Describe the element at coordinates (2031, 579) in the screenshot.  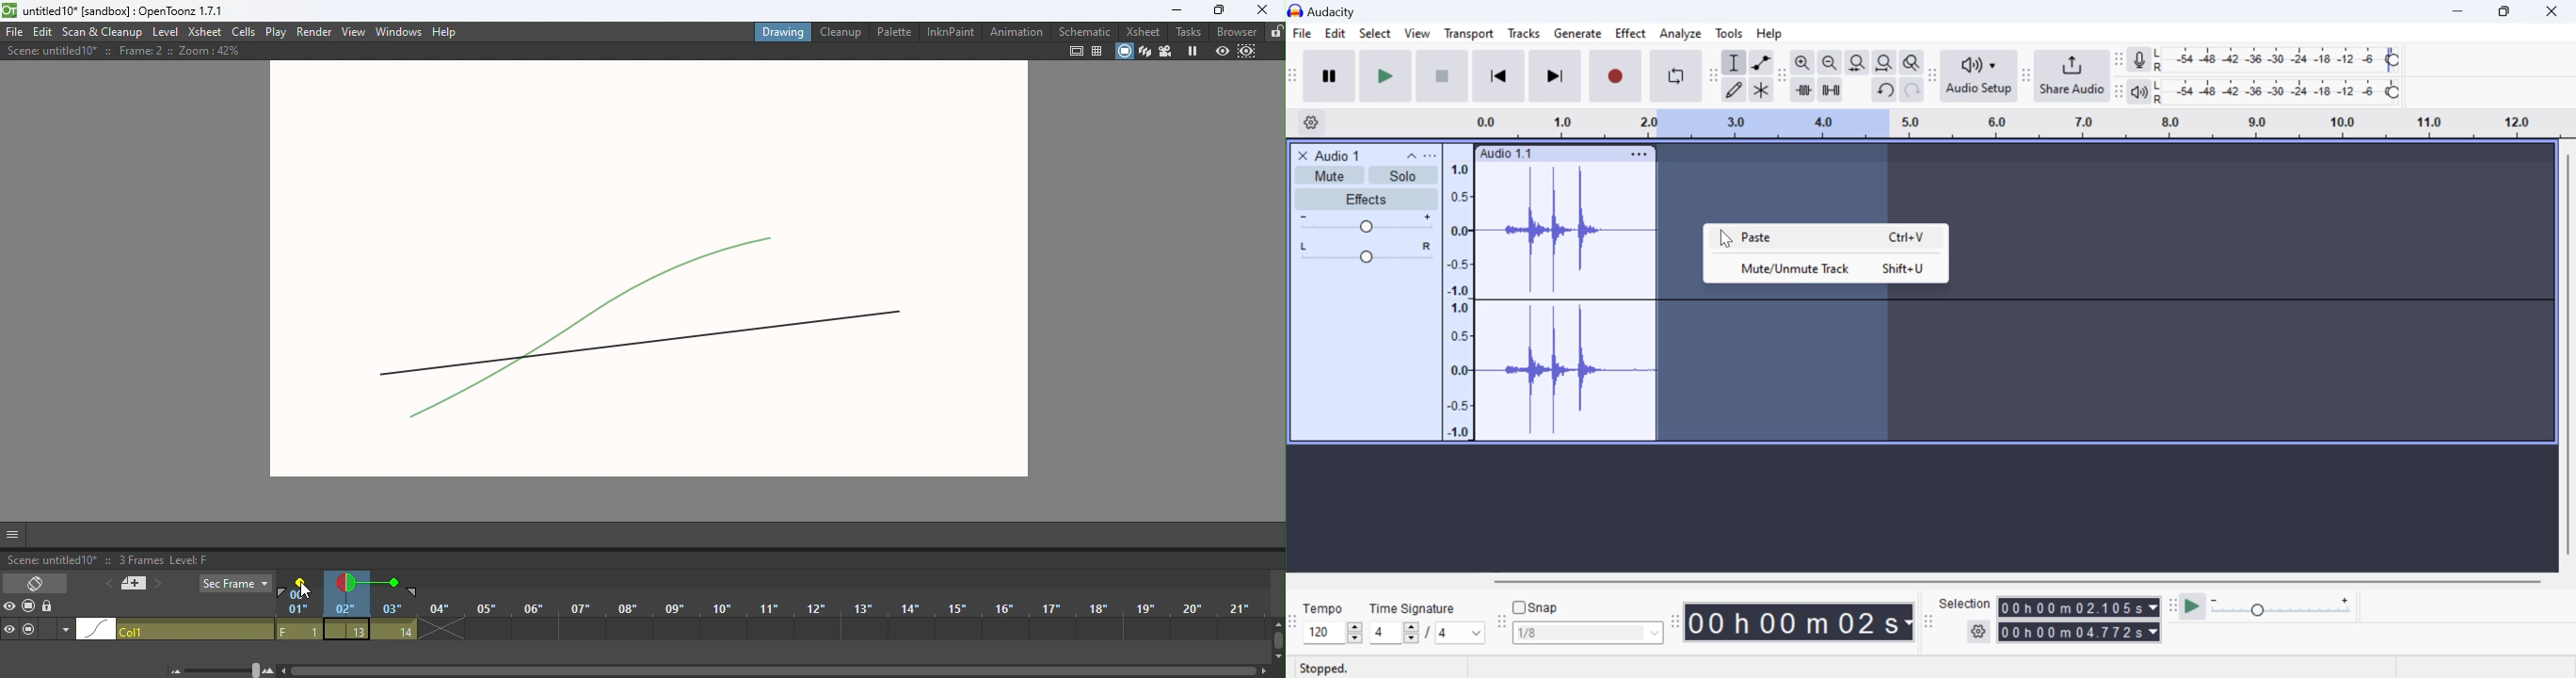
I see `horizontal scrollbar` at that location.